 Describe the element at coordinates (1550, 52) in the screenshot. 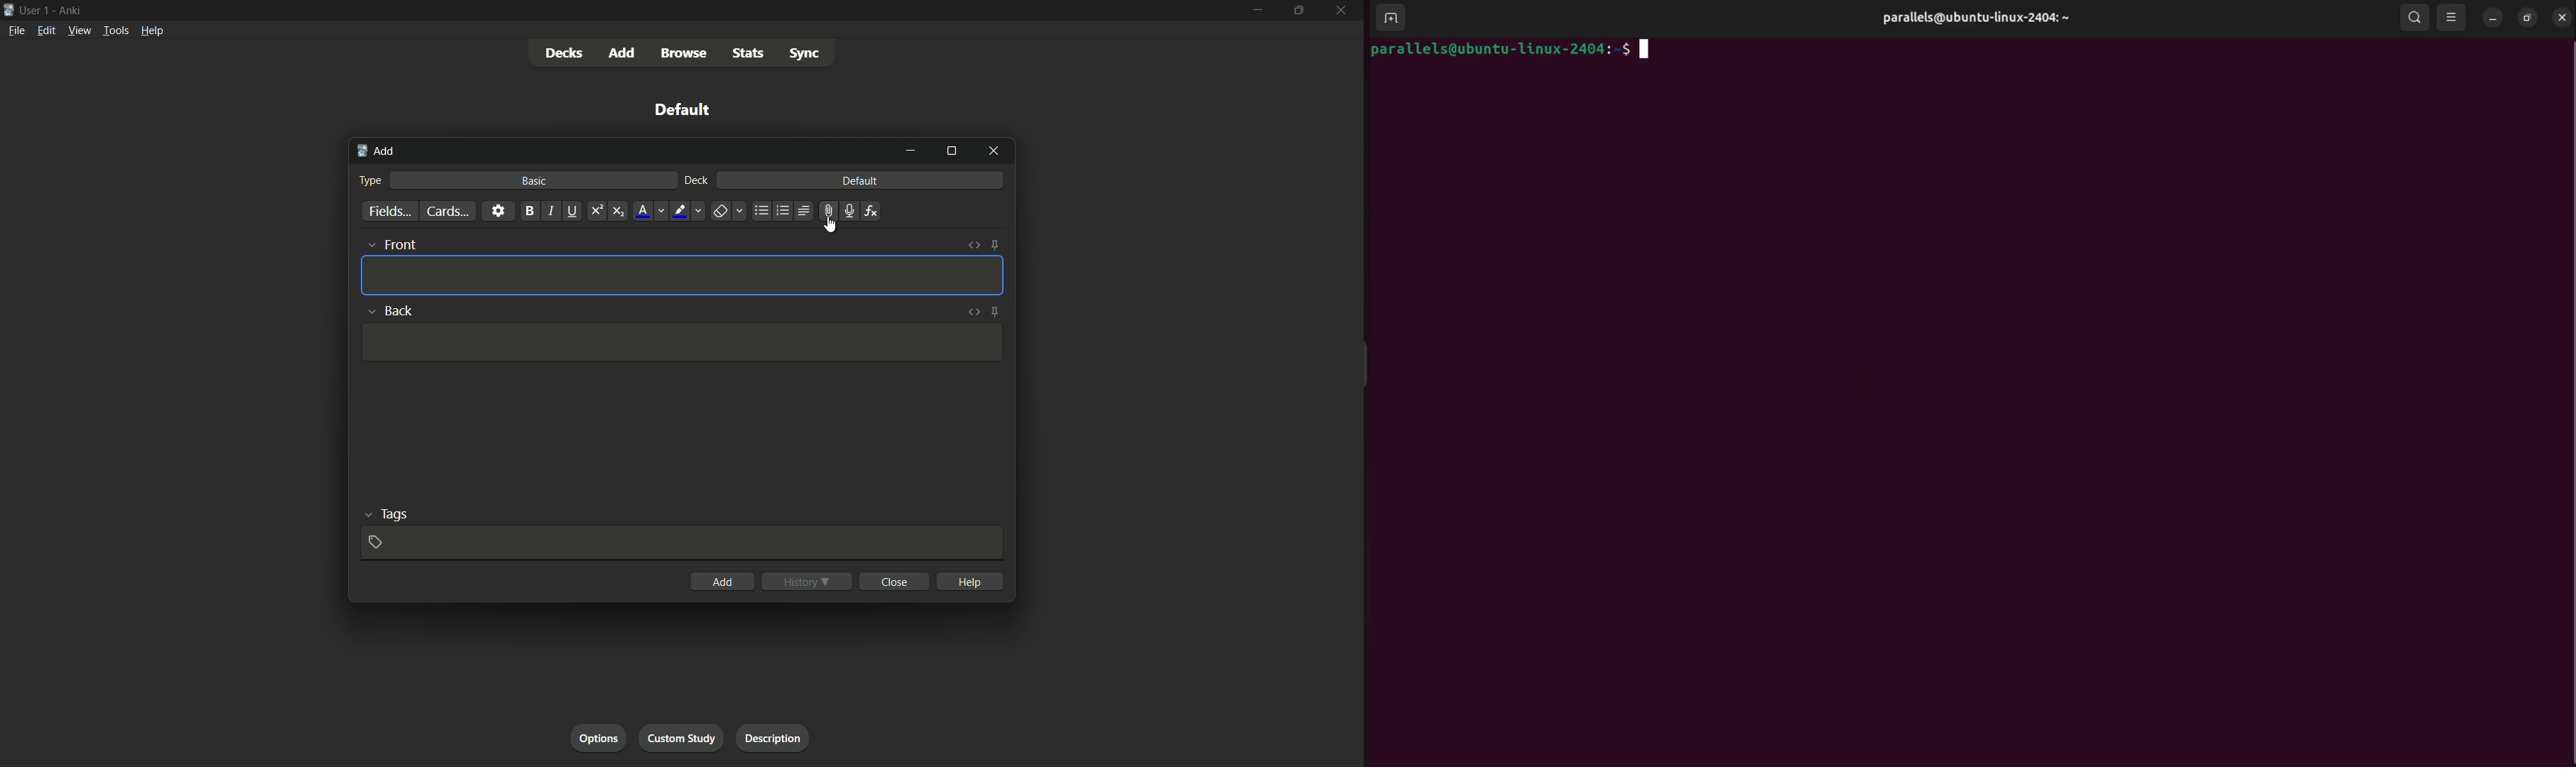

I see `parallels@ubuntu-linux-2404: $` at that location.